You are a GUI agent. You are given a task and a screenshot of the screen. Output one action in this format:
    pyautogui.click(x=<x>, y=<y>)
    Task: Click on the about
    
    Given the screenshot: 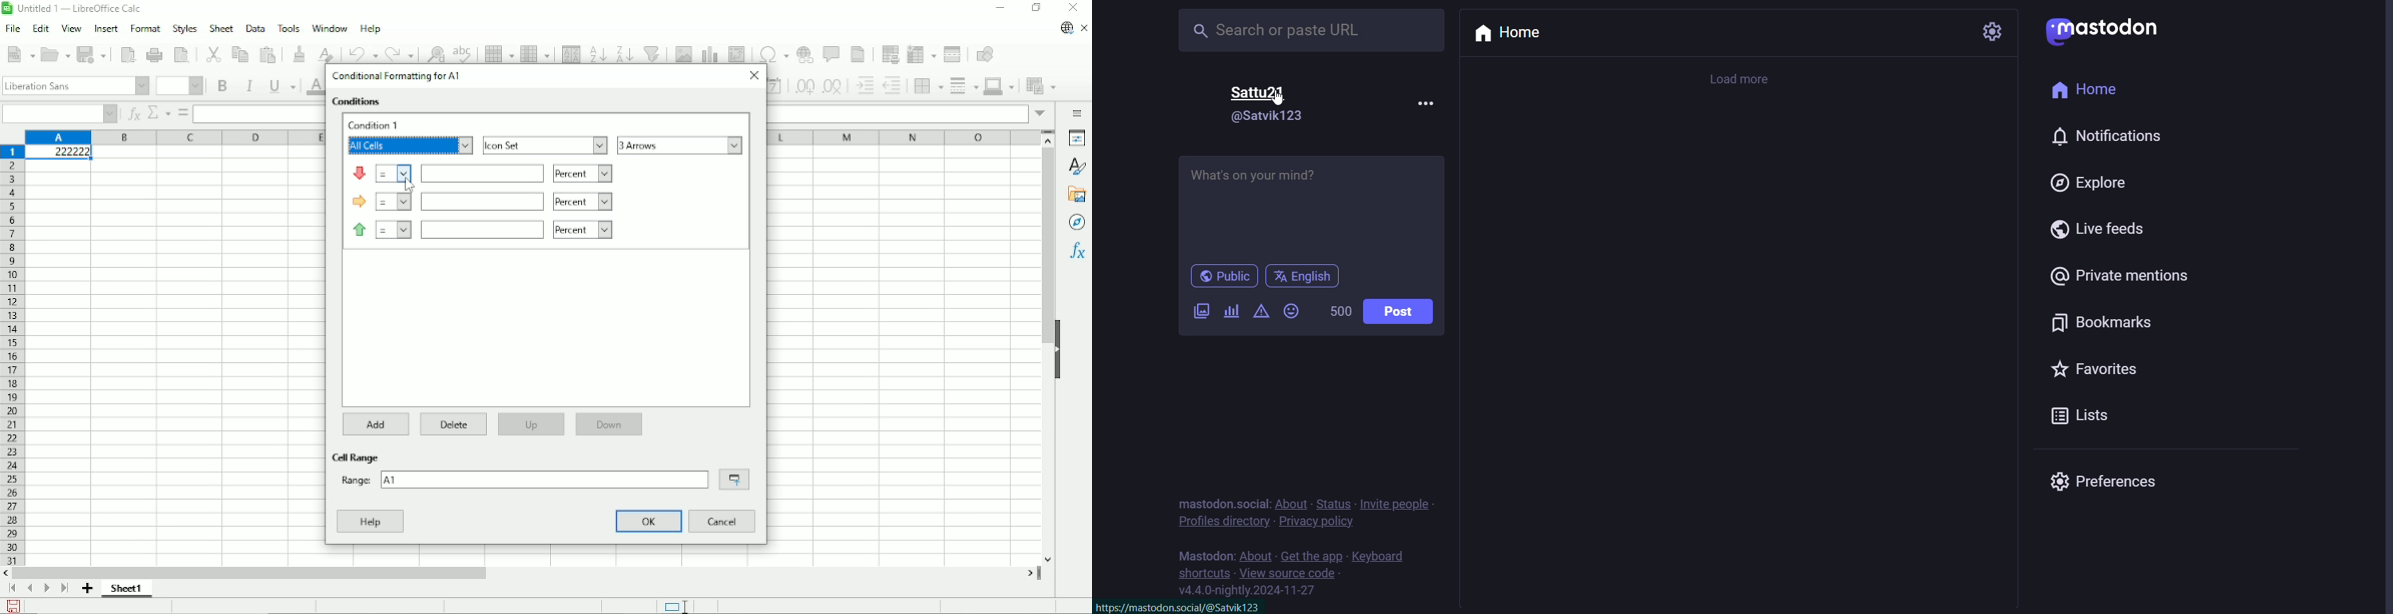 What is the action you would take?
    pyautogui.click(x=1256, y=555)
    